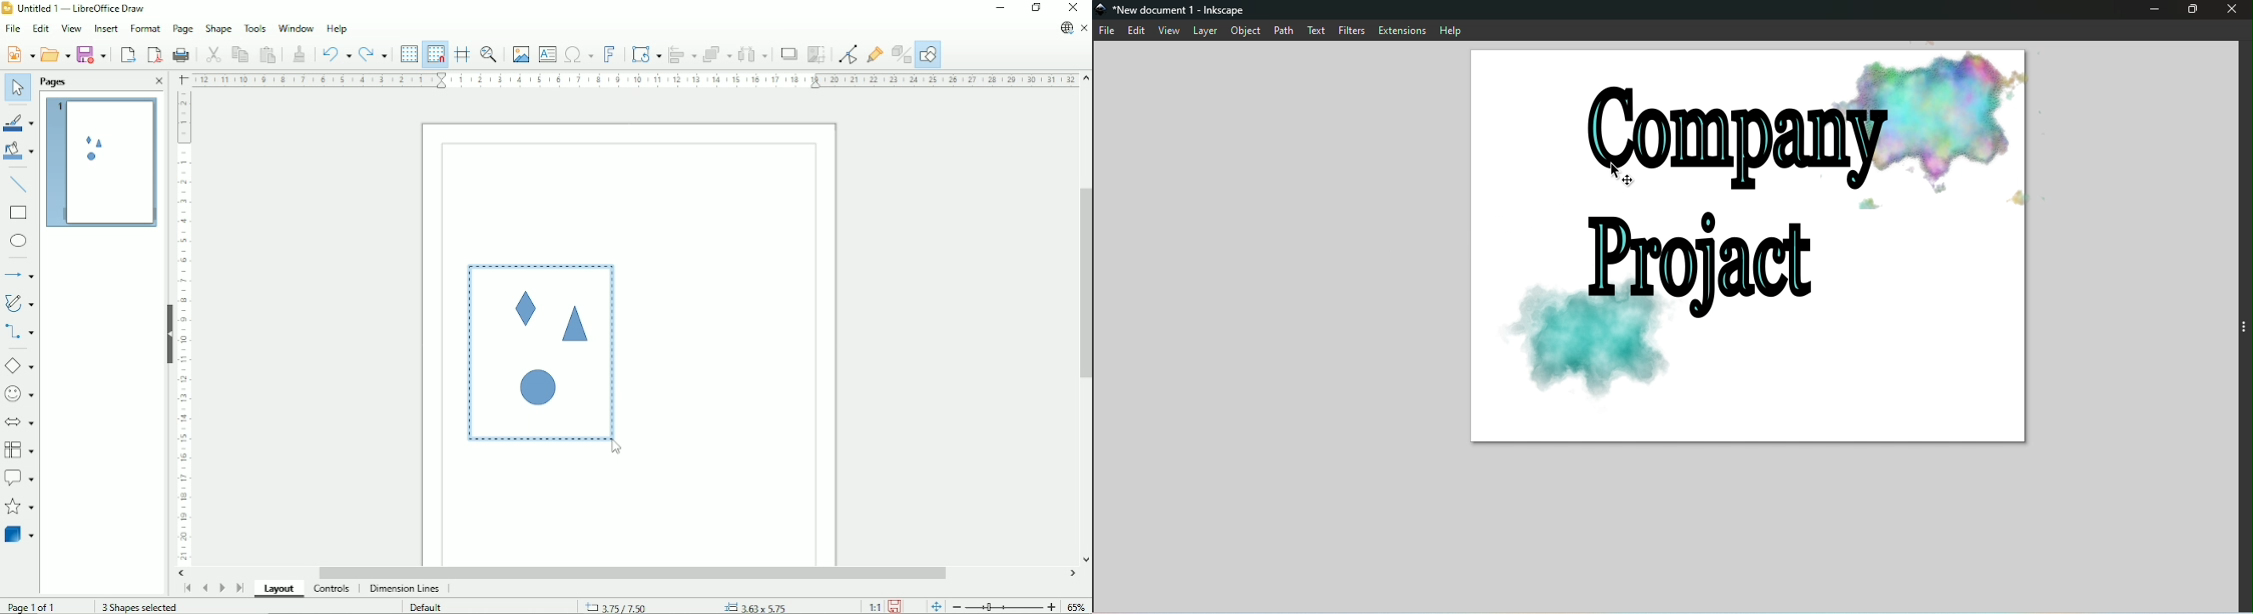 This screenshot has width=2268, height=616. Describe the element at coordinates (634, 80) in the screenshot. I see `Horizontal scale` at that location.